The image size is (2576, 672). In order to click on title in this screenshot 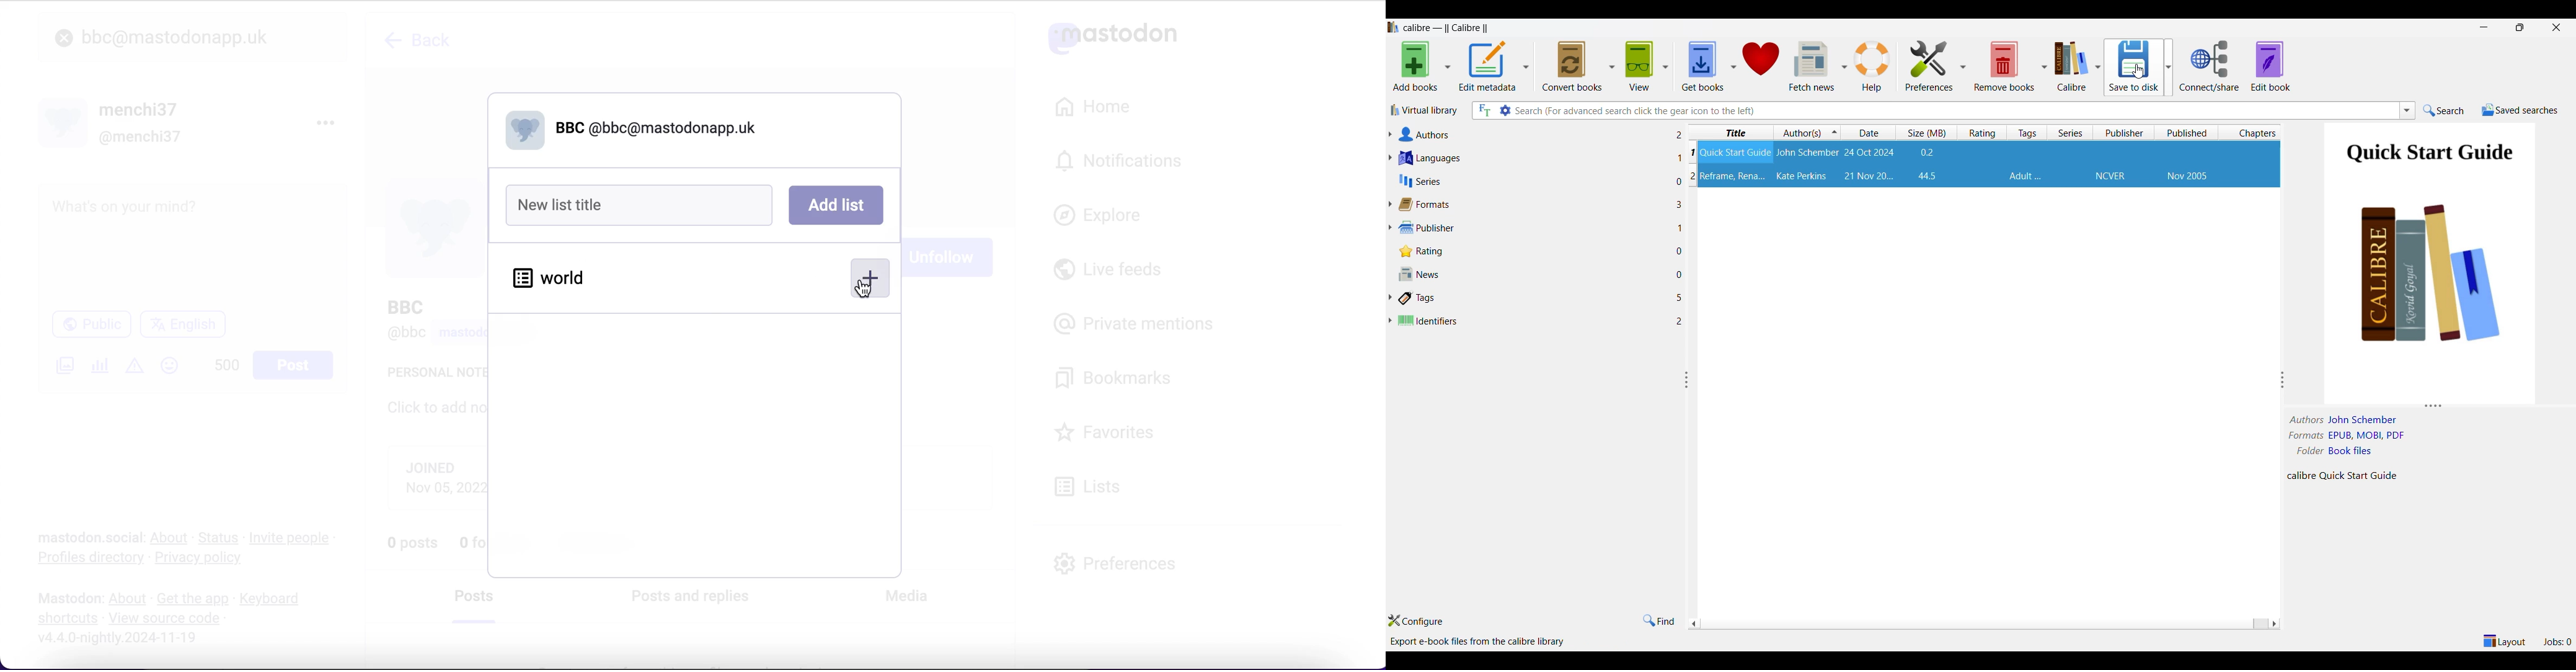, I will do `click(1733, 177)`.